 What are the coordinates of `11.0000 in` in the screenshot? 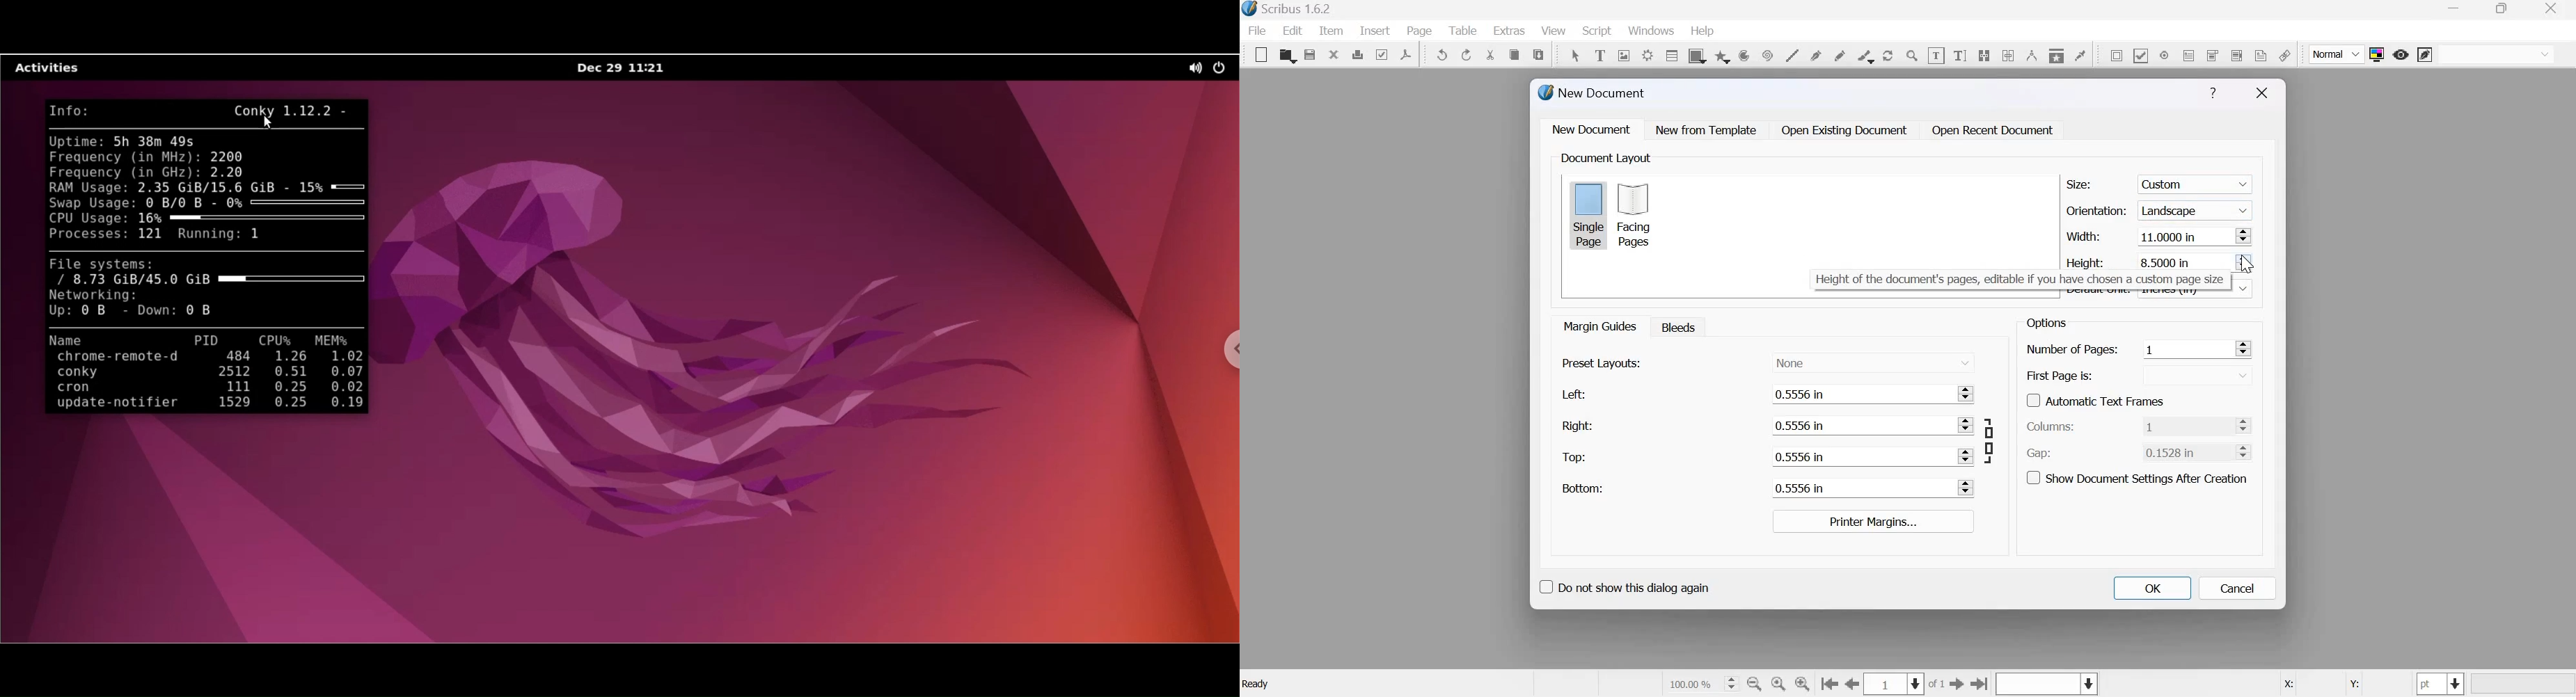 It's located at (2184, 237).